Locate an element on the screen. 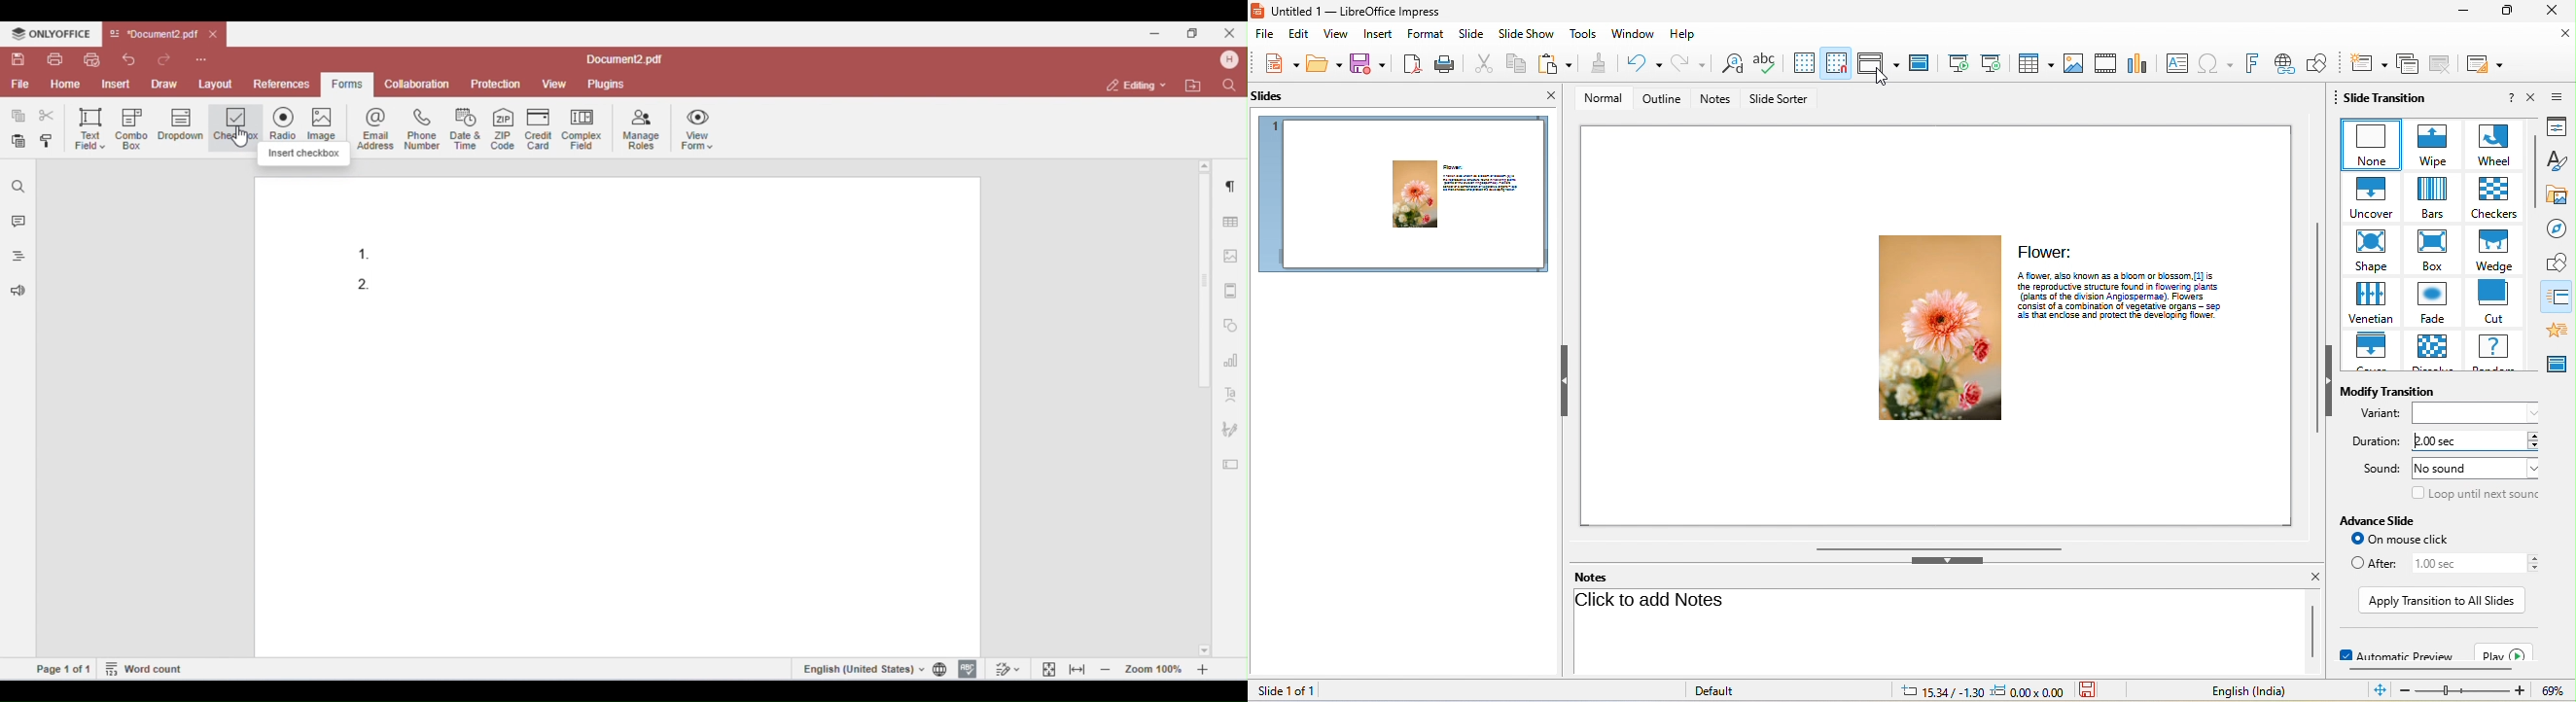  fit slide to current window is located at coordinates (2378, 690).